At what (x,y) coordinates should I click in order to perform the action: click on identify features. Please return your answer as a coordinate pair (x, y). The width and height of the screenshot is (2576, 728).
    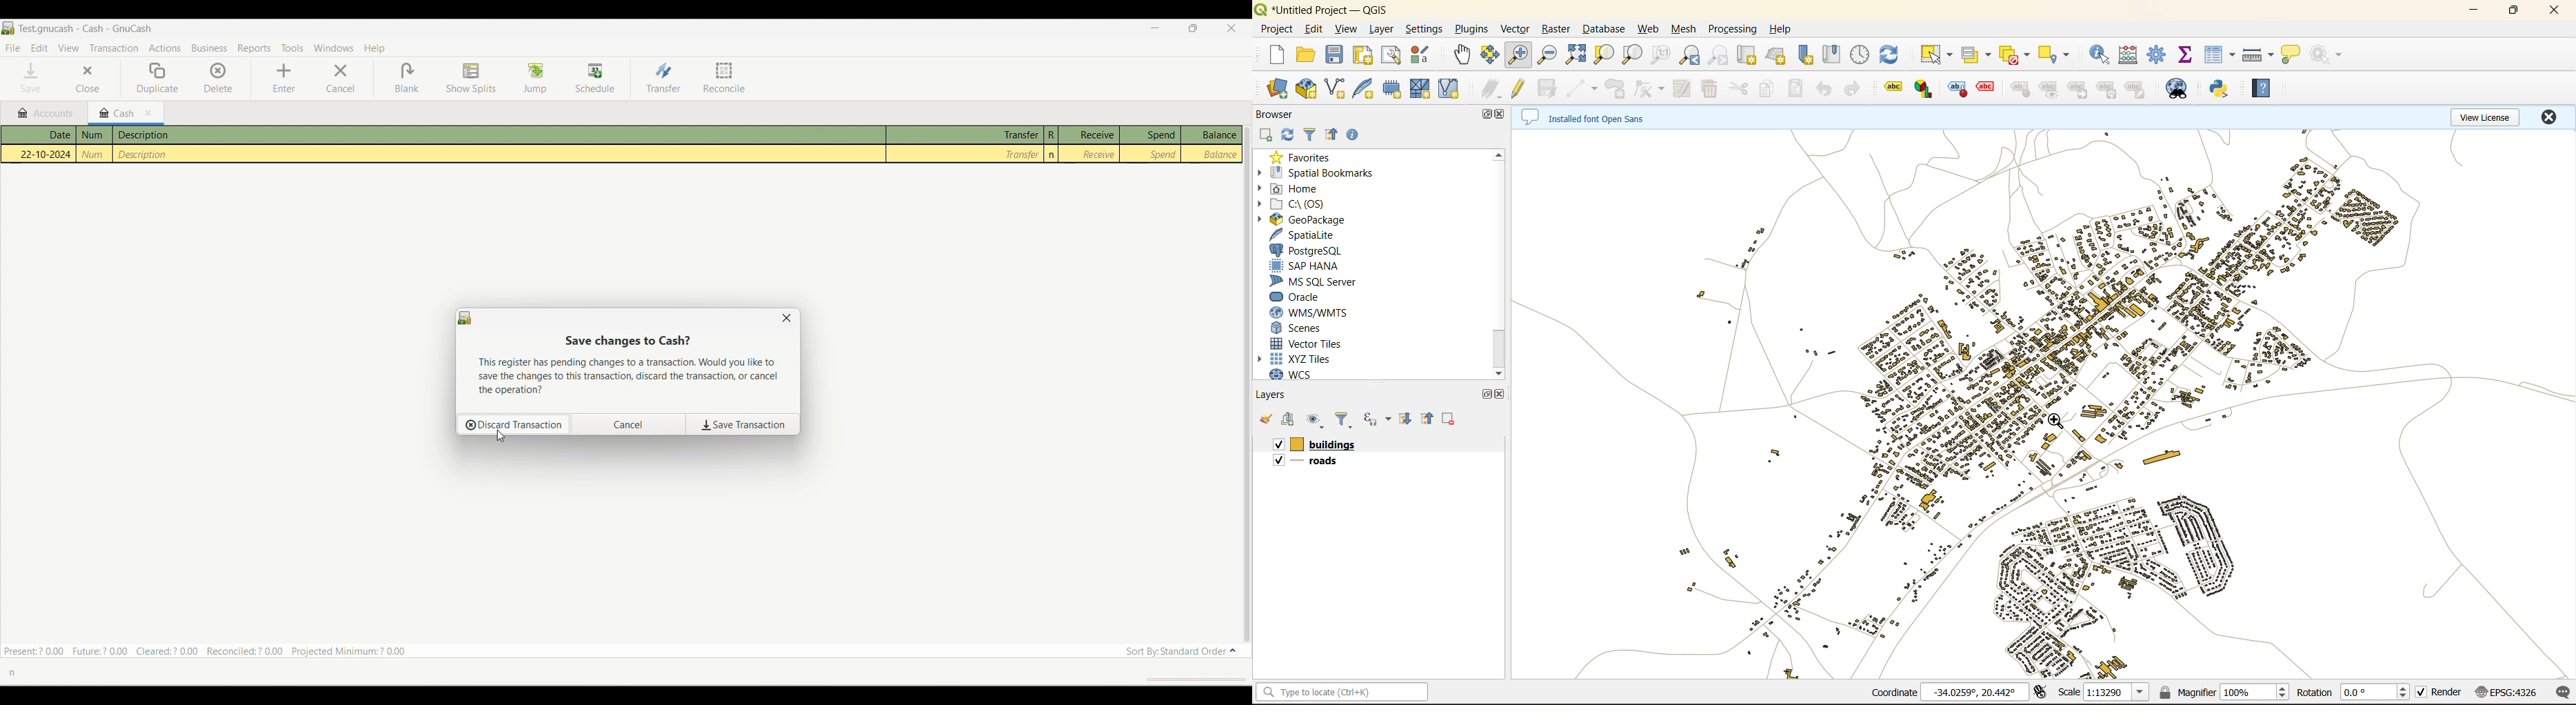
    Looking at the image, I should click on (2099, 54).